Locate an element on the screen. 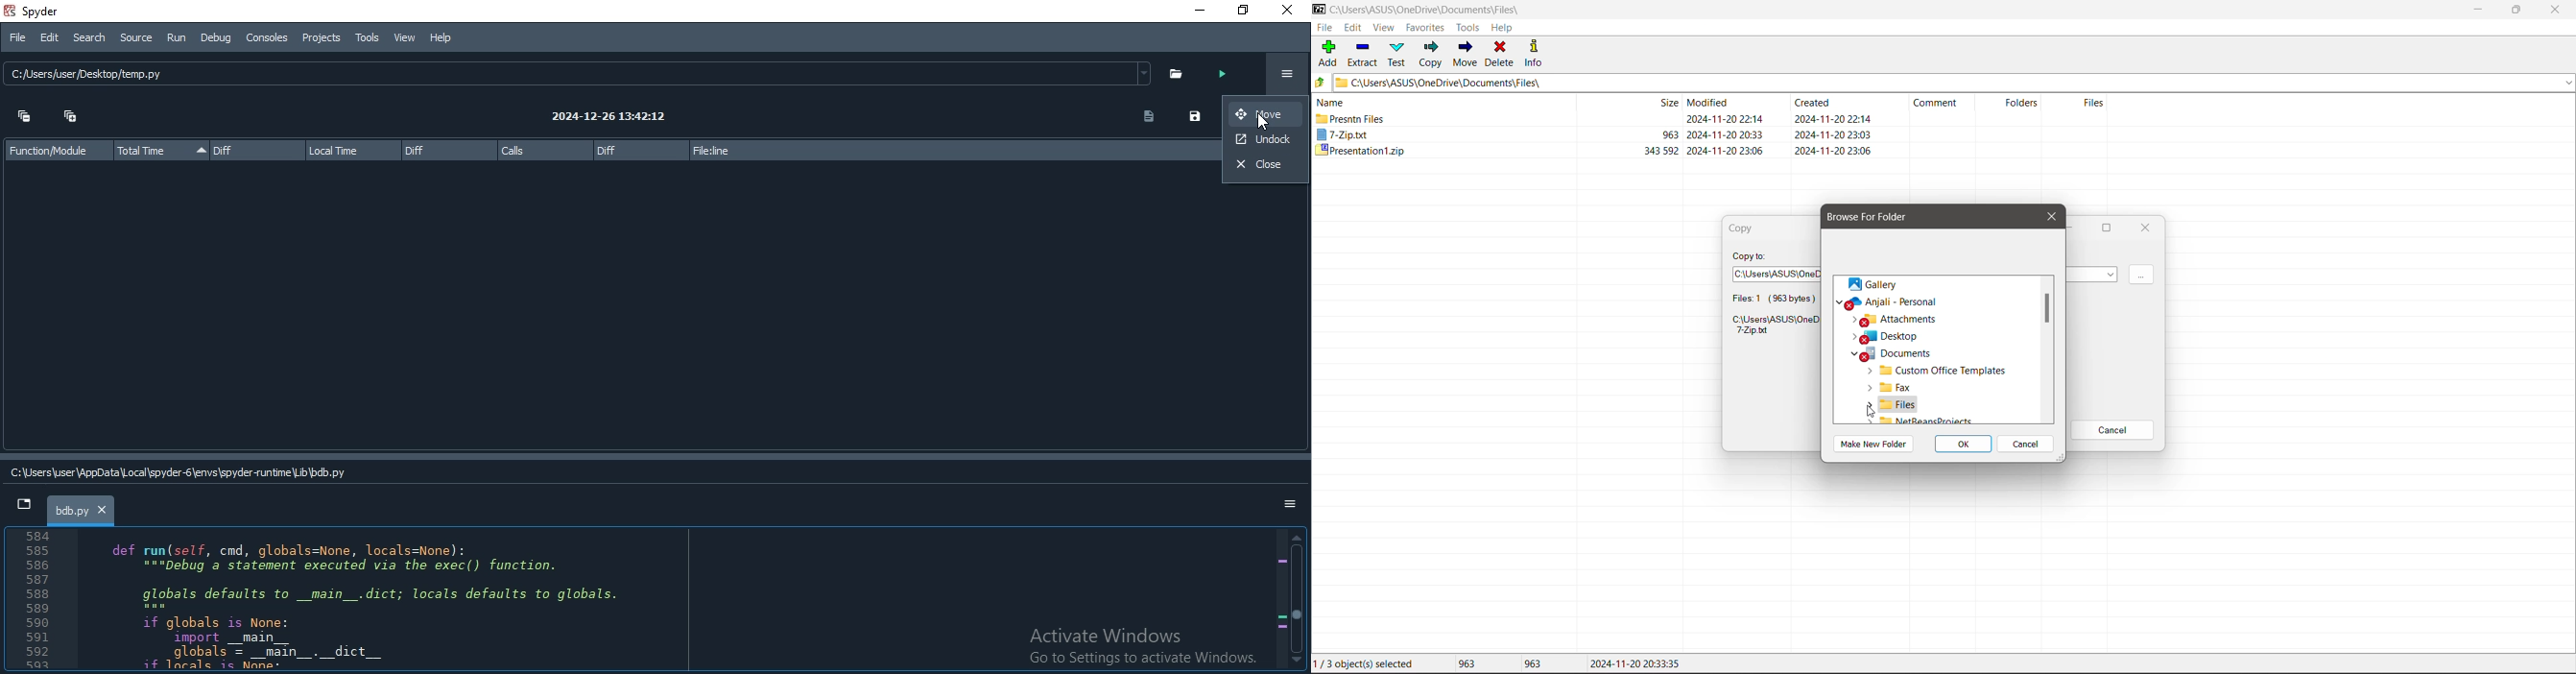  cursor is located at coordinates (1262, 123).